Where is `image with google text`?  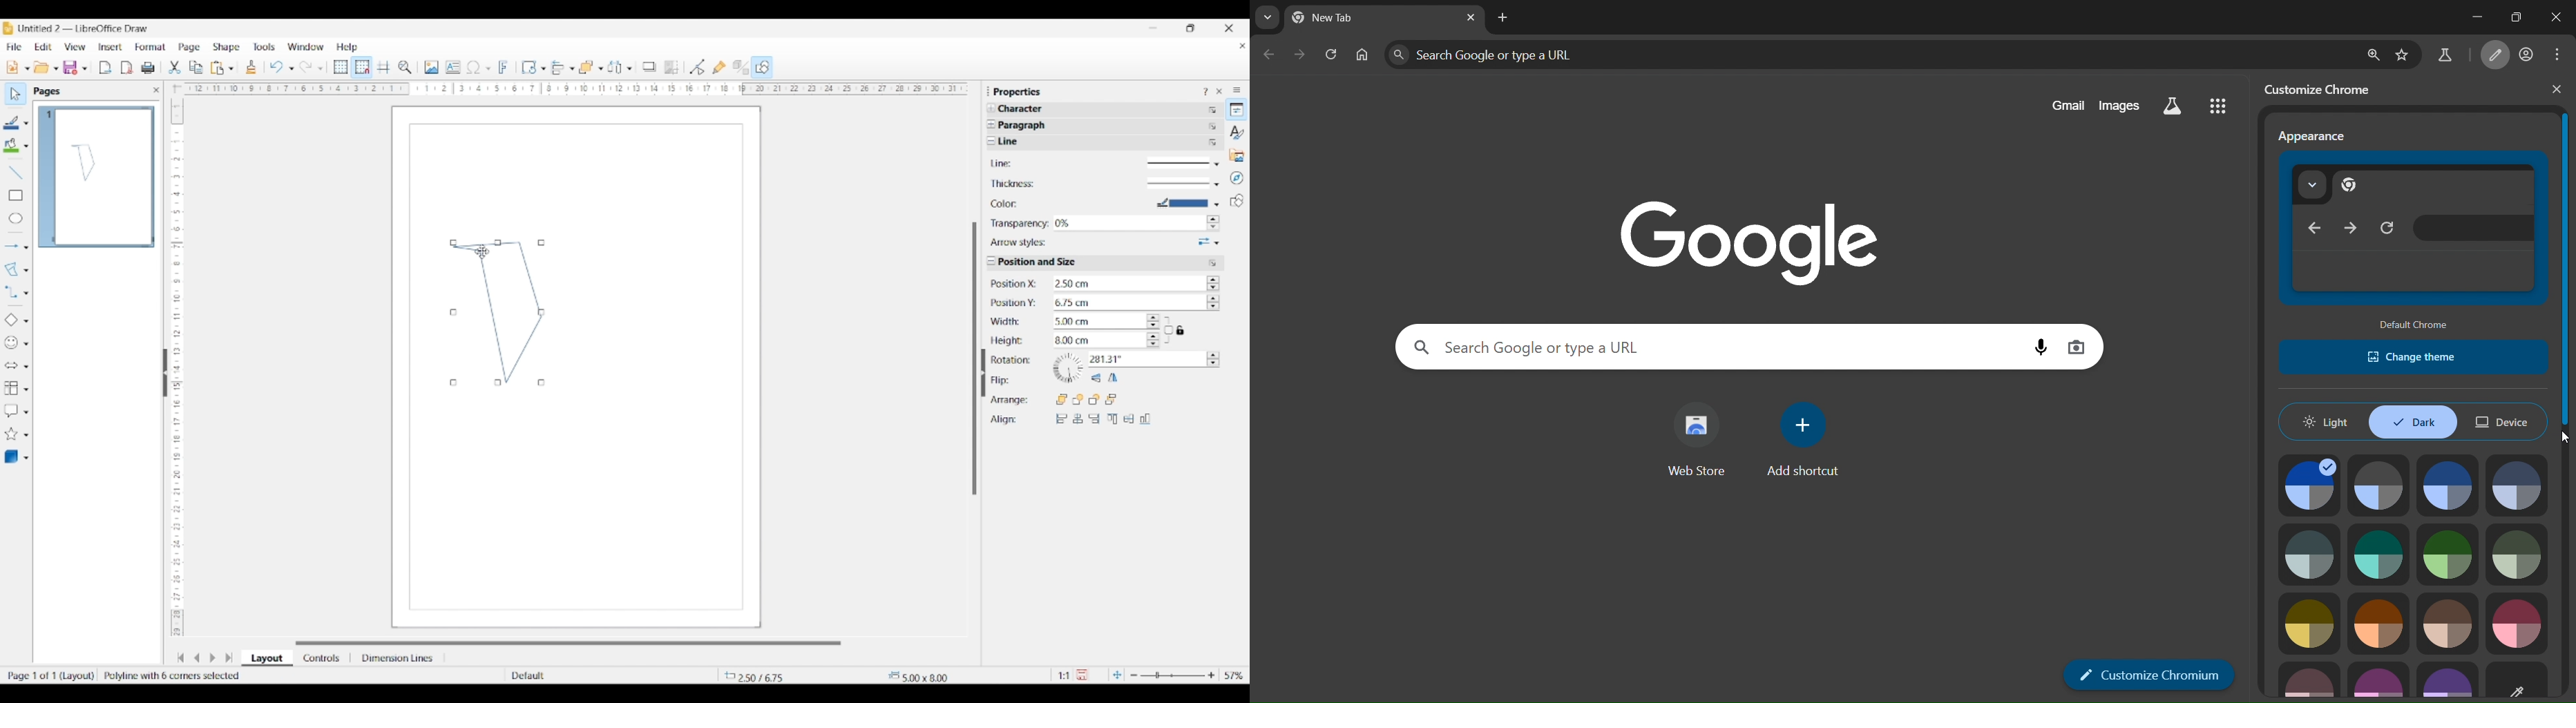 image with google text is located at coordinates (1761, 236).